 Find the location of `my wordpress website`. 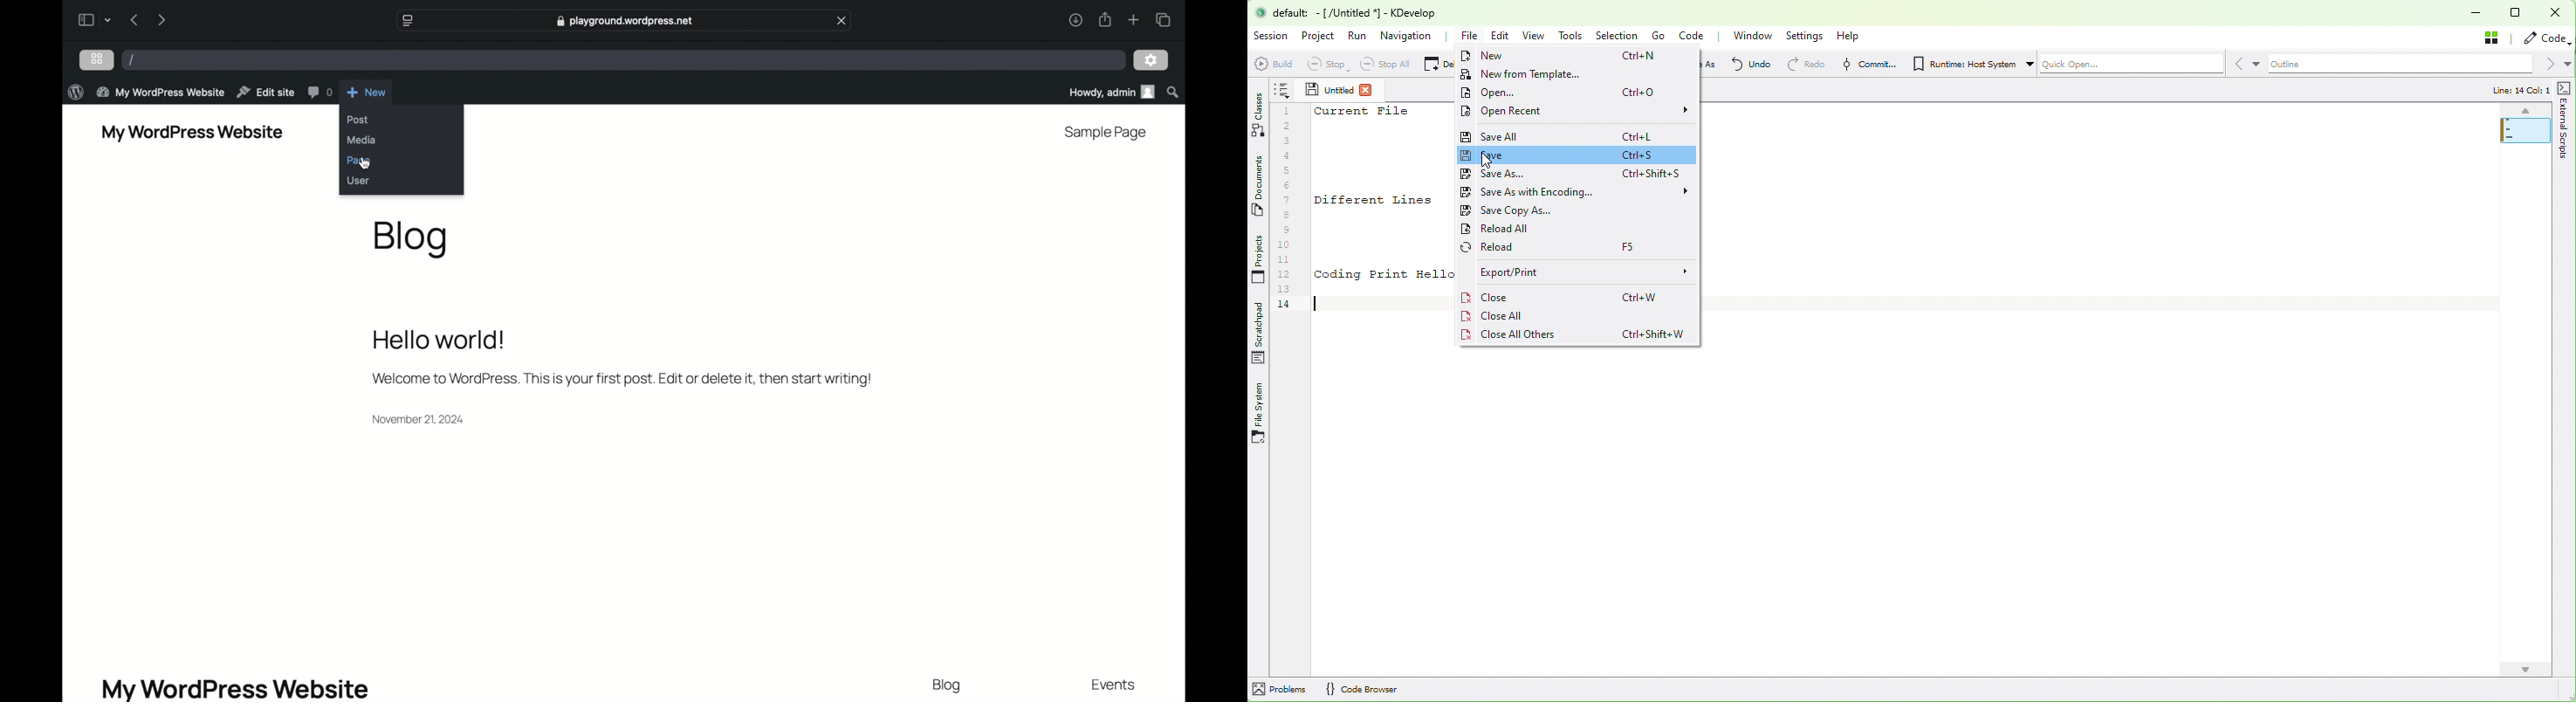

my wordpress website is located at coordinates (192, 133).